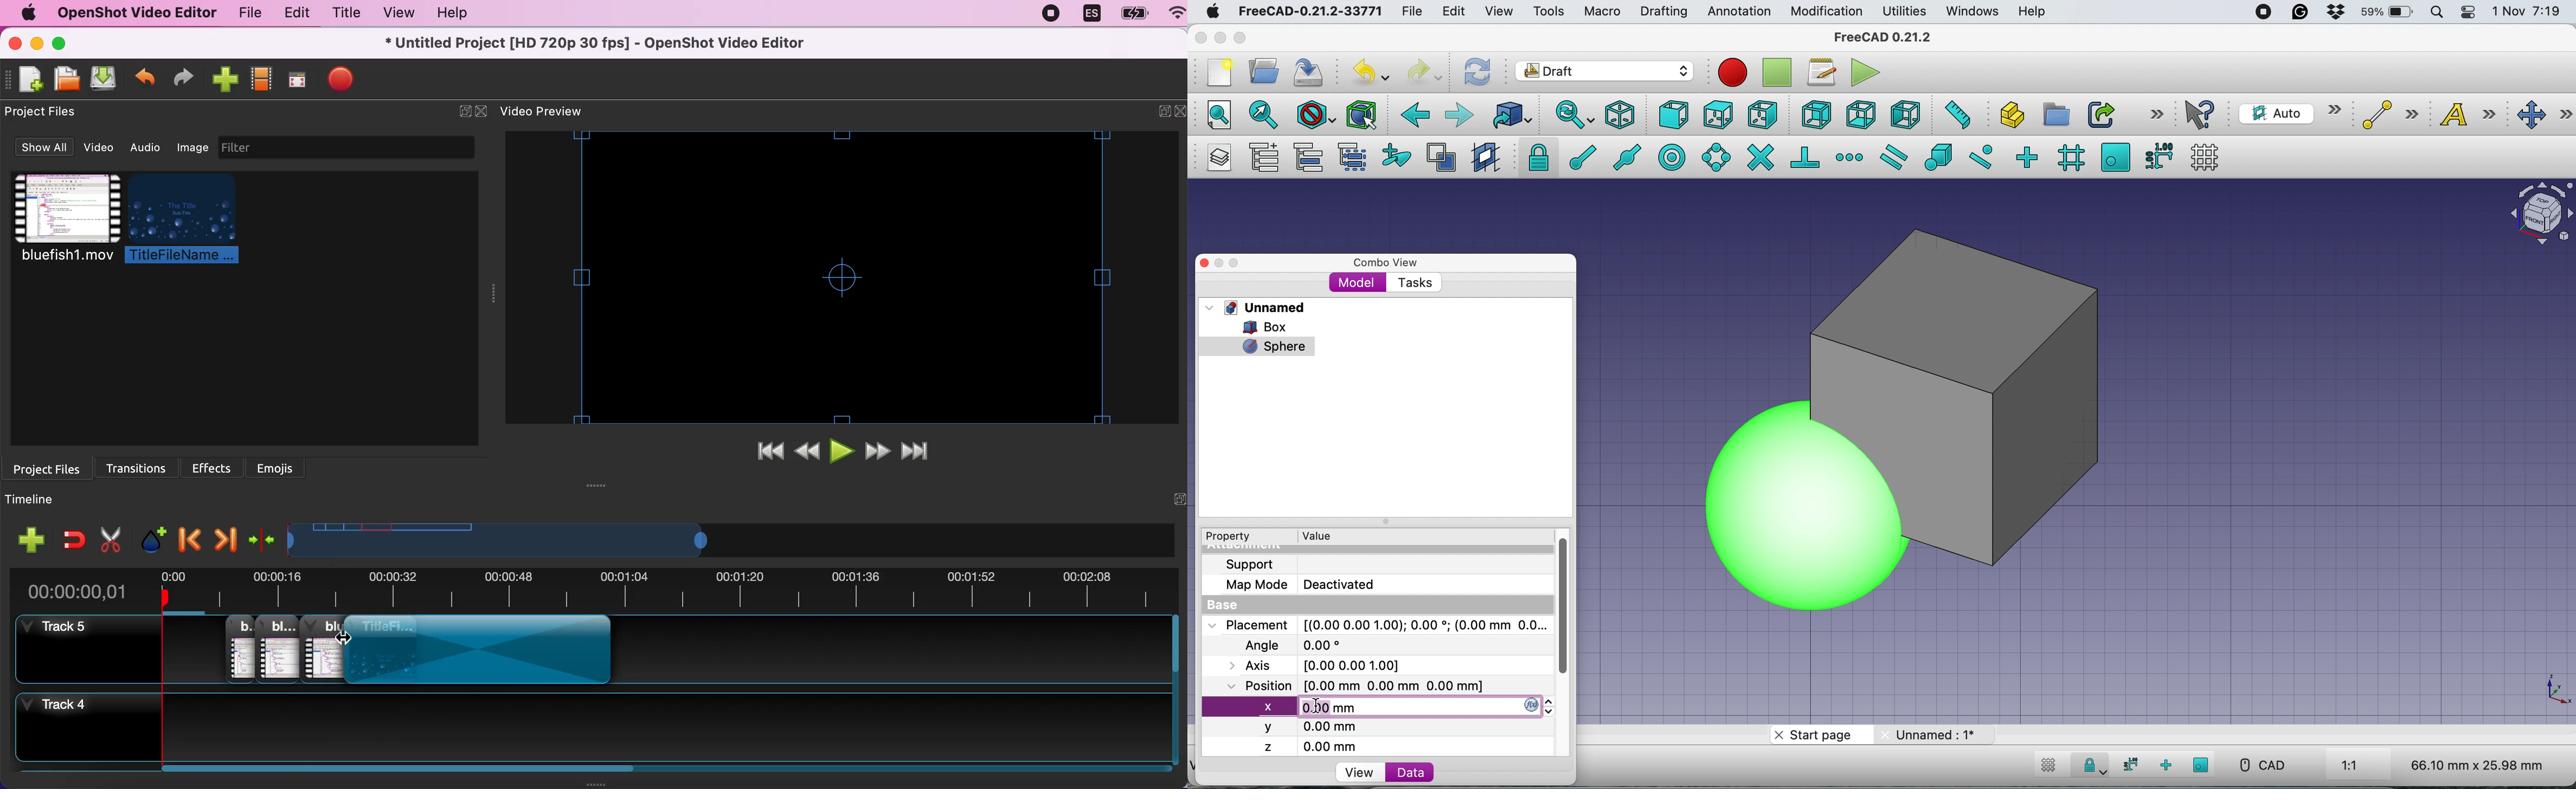 The height and width of the screenshot is (812, 2576). What do you see at coordinates (2101, 114) in the screenshot?
I see `make link` at bounding box center [2101, 114].